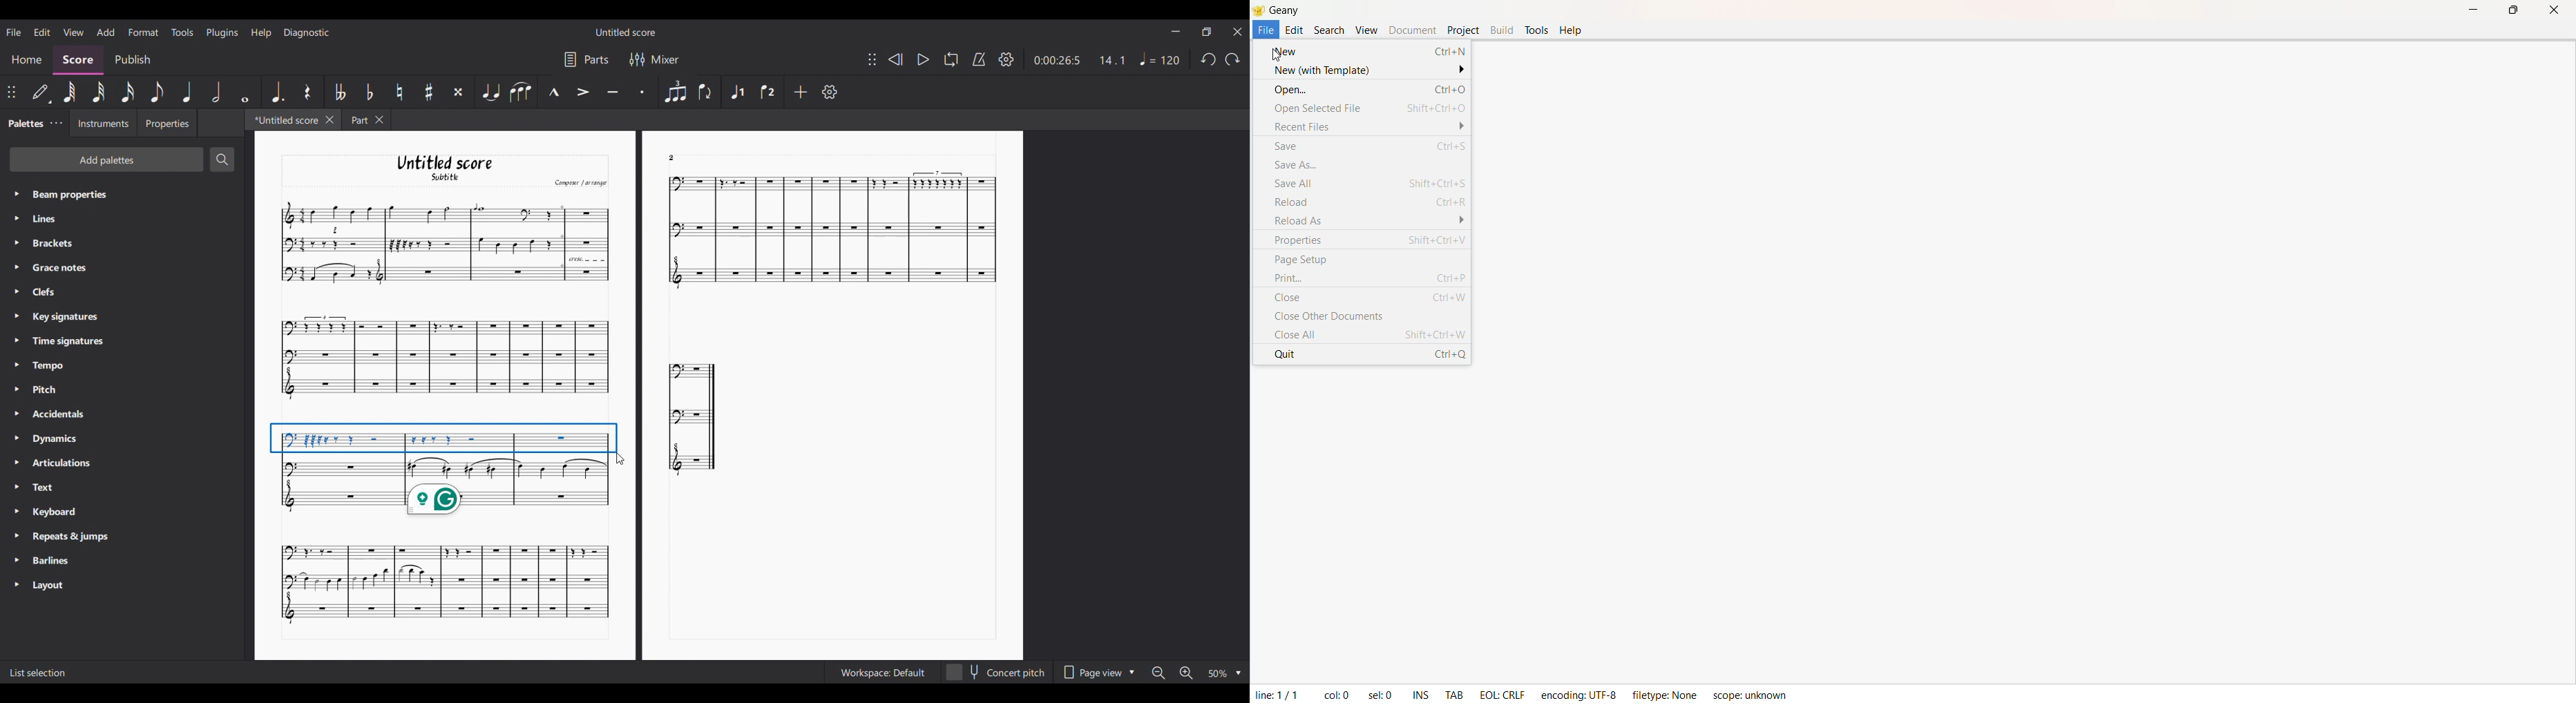  What do you see at coordinates (1157, 672) in the screenshot?
I see `Zoom out` at bounding box center [1157, 672].